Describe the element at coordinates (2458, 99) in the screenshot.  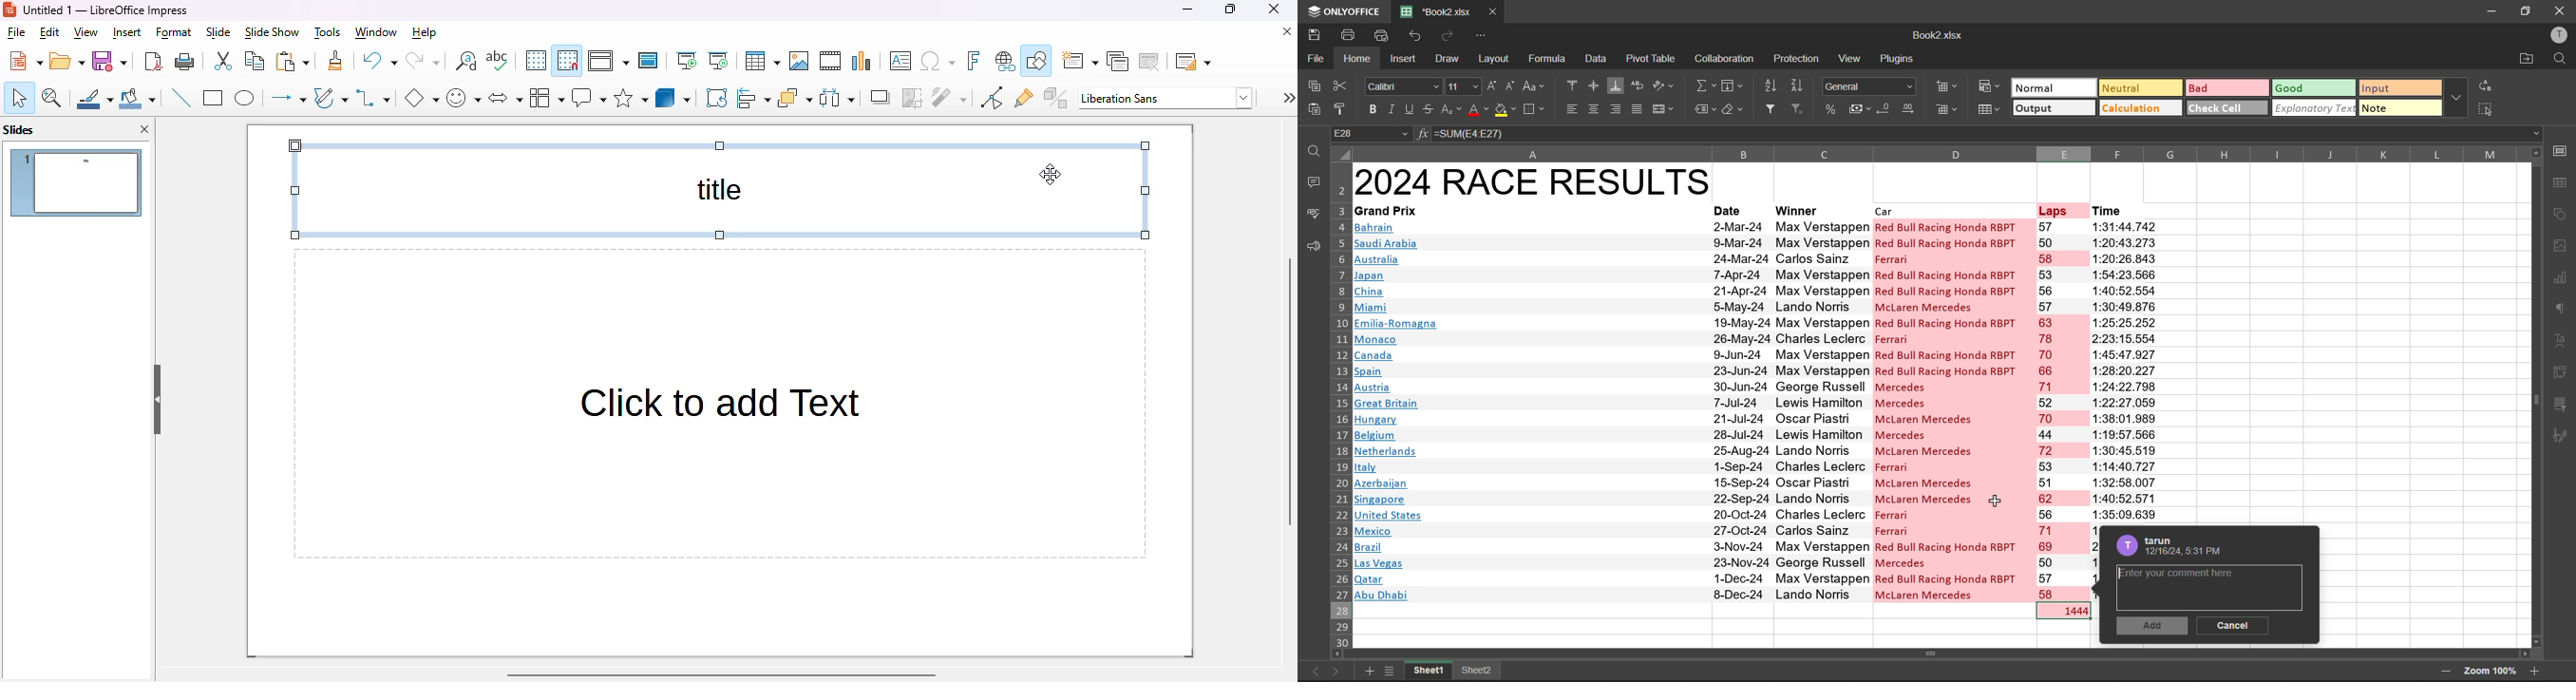
I see `more options` at that location.